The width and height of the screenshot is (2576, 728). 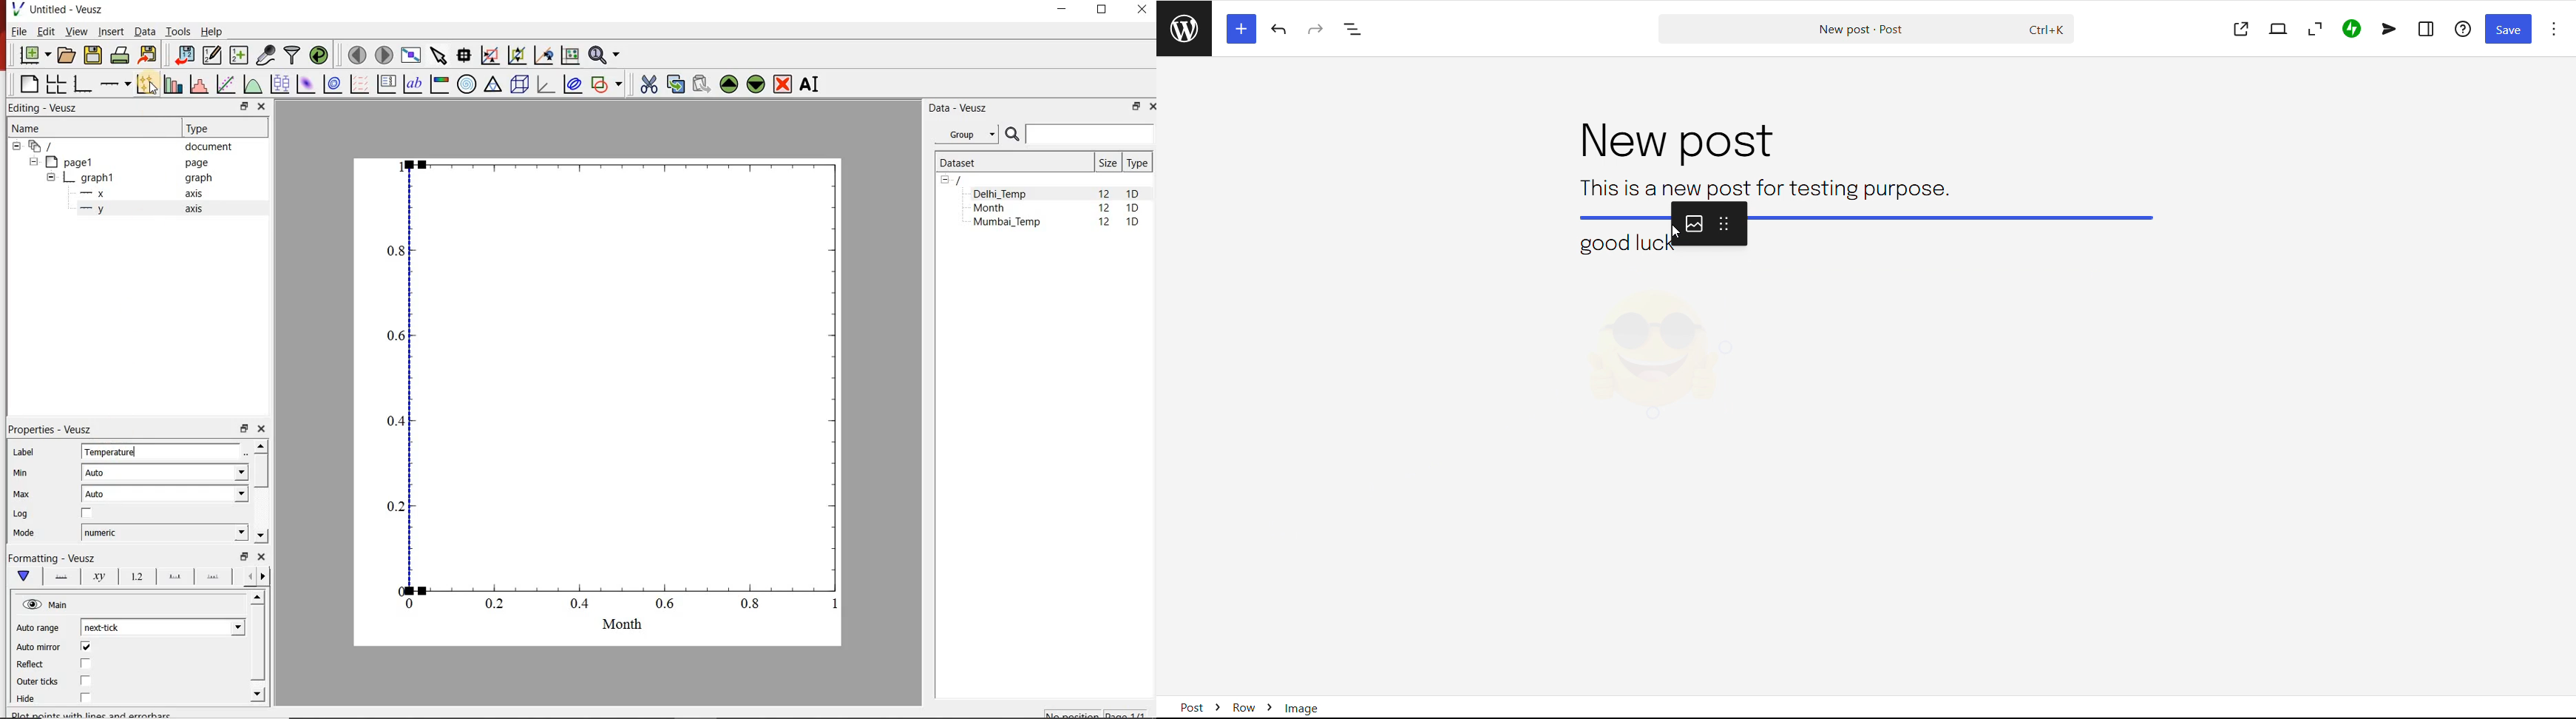 I want to click on Insert, so click(x=110, y=30).